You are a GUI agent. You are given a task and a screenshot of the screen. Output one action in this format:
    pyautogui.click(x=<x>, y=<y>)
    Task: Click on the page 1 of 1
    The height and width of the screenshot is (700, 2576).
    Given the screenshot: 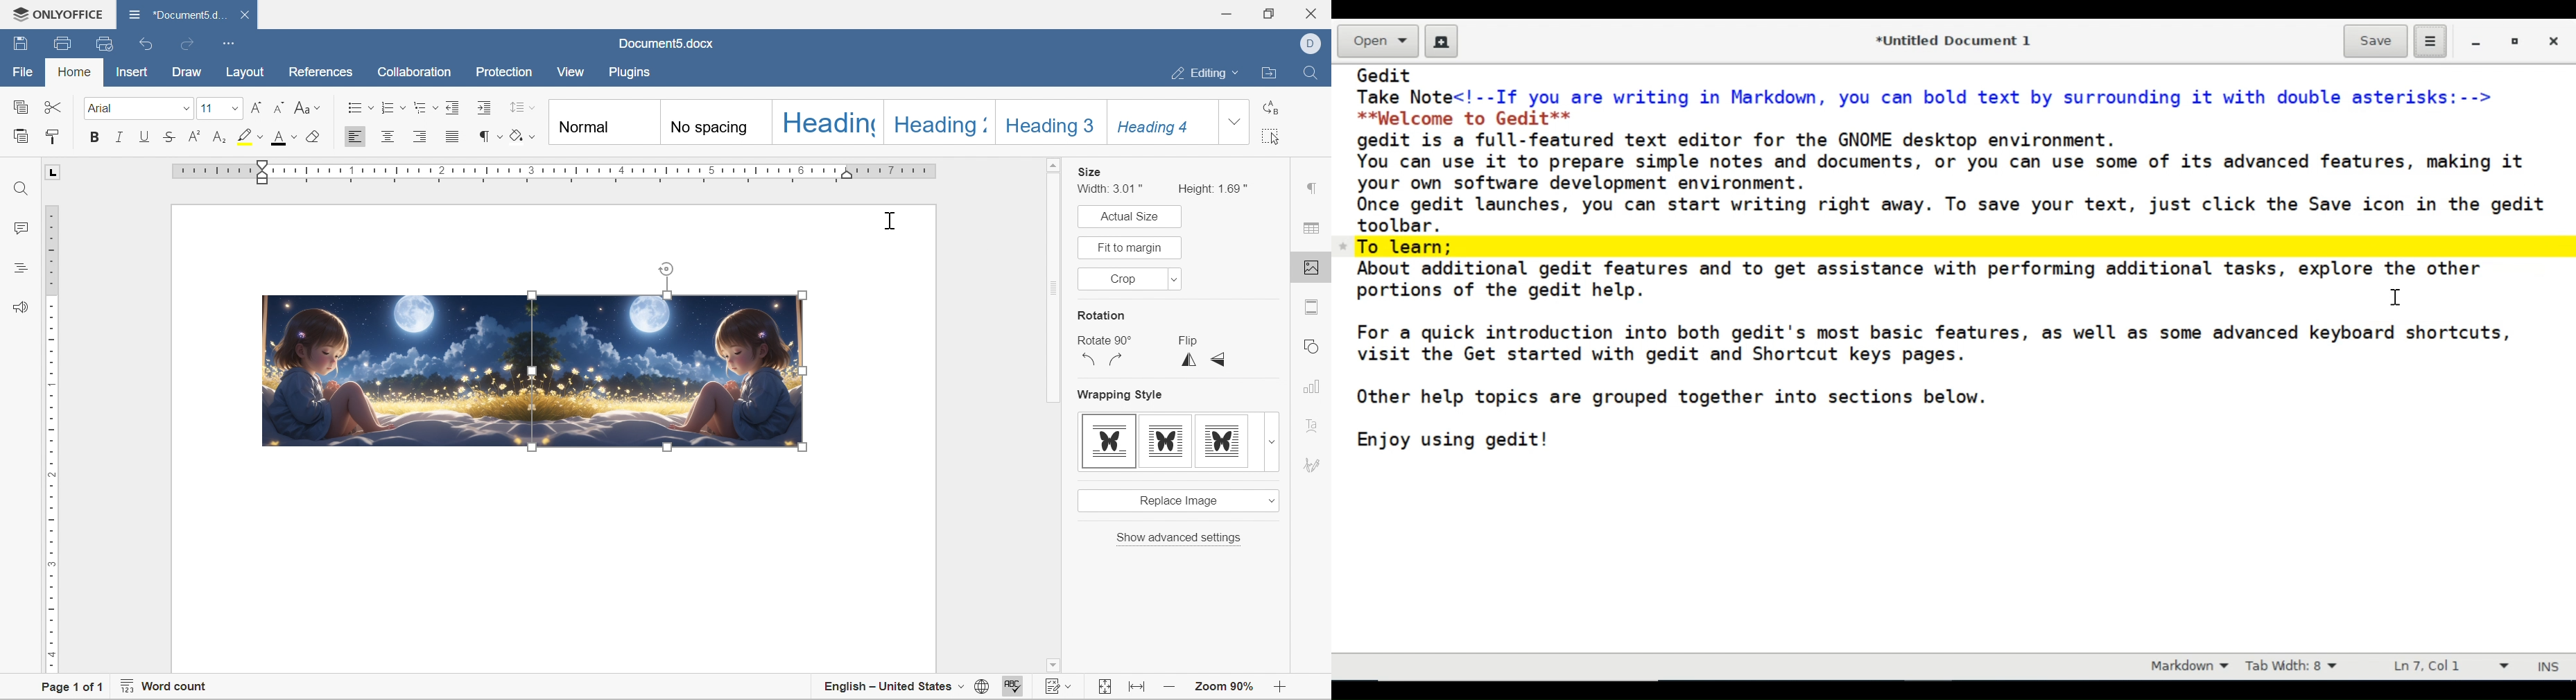 What is the action you would take?
    pyautogui.click(x=75, y=690)
    